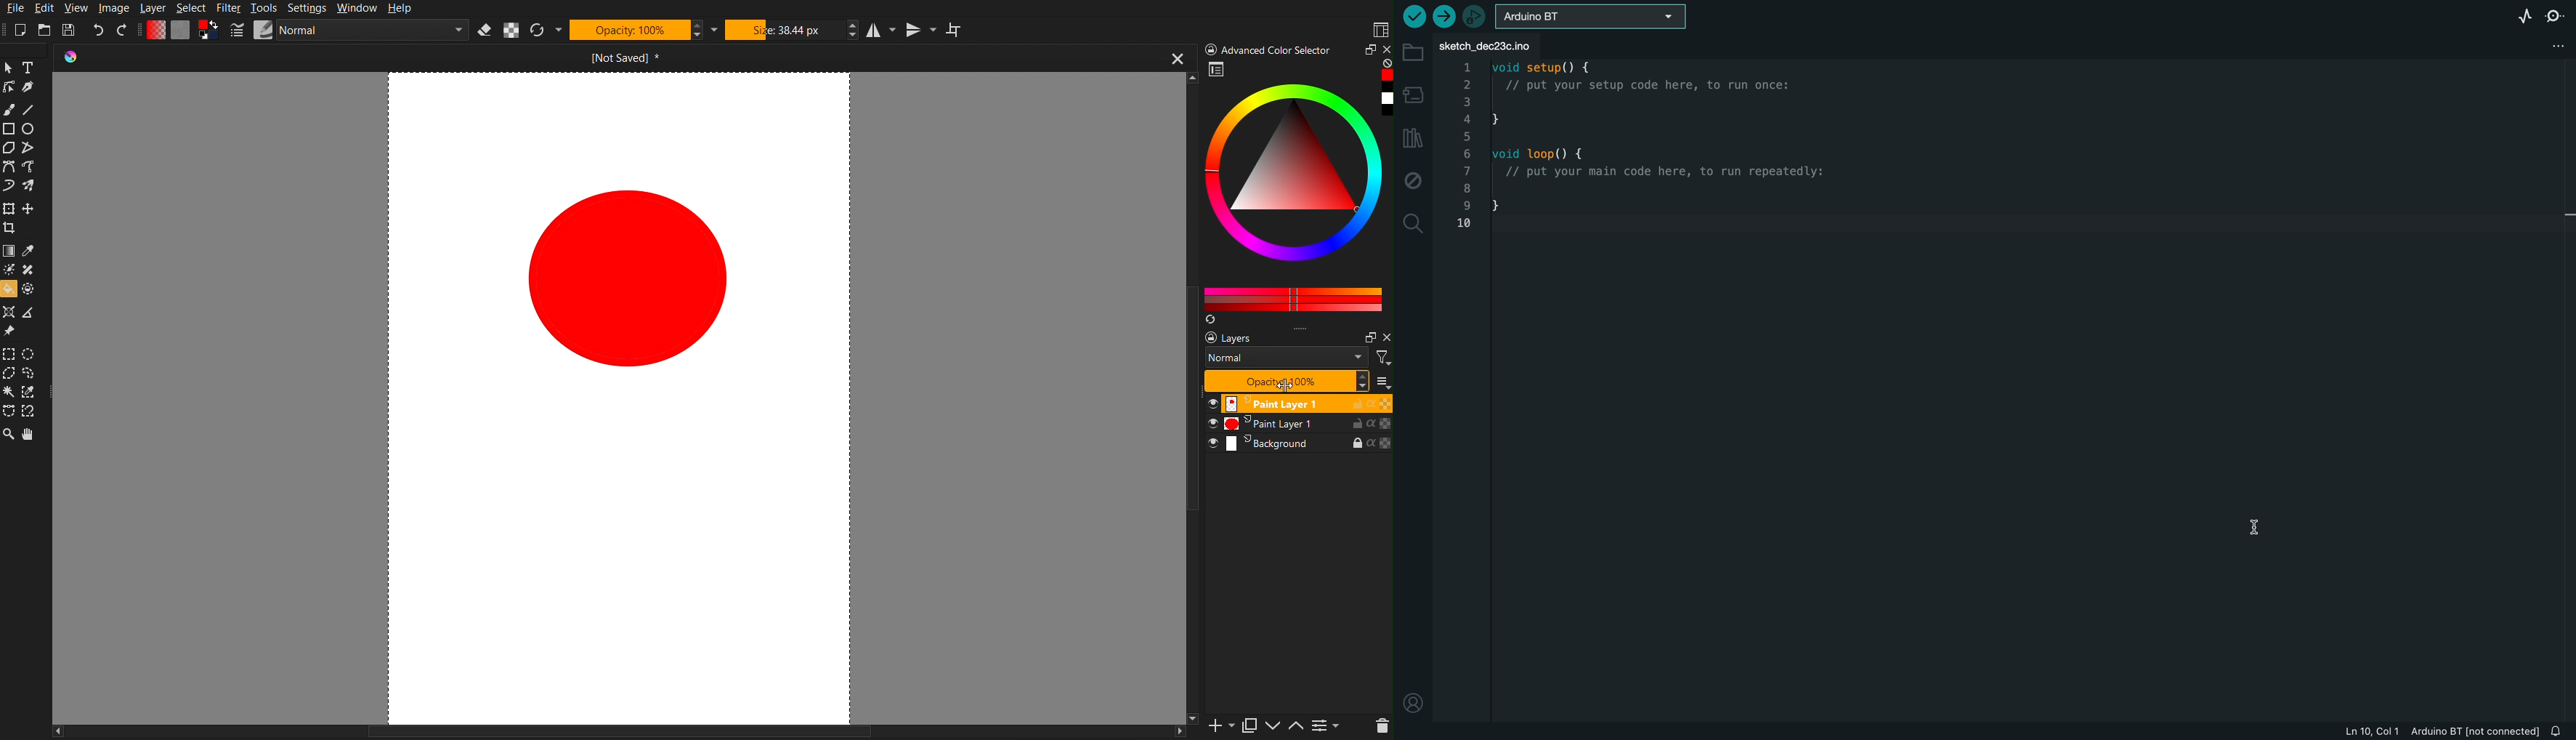 This screenshot has height=756, width=2576. What do you see at coordinates (1284, 359) in the screenshot?
I see `Normal` at bounding box center [1284, 359].